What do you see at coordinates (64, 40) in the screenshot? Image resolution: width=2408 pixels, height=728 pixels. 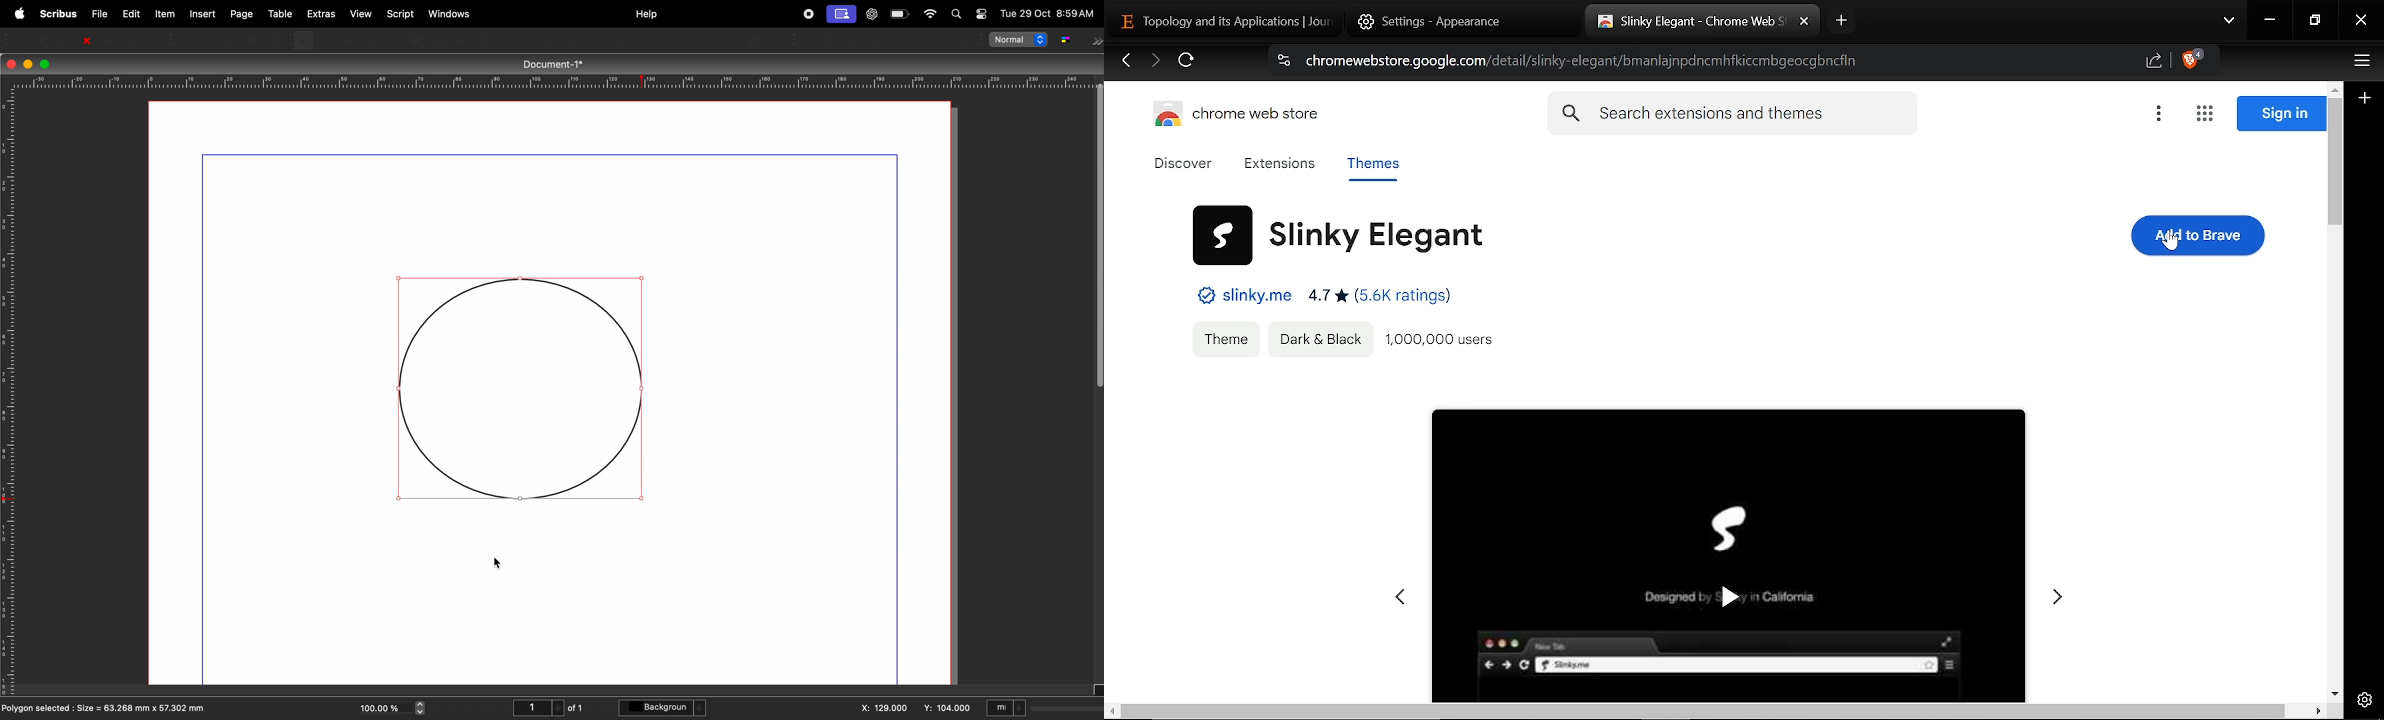 I see `save` at bounding box center [64, 40].